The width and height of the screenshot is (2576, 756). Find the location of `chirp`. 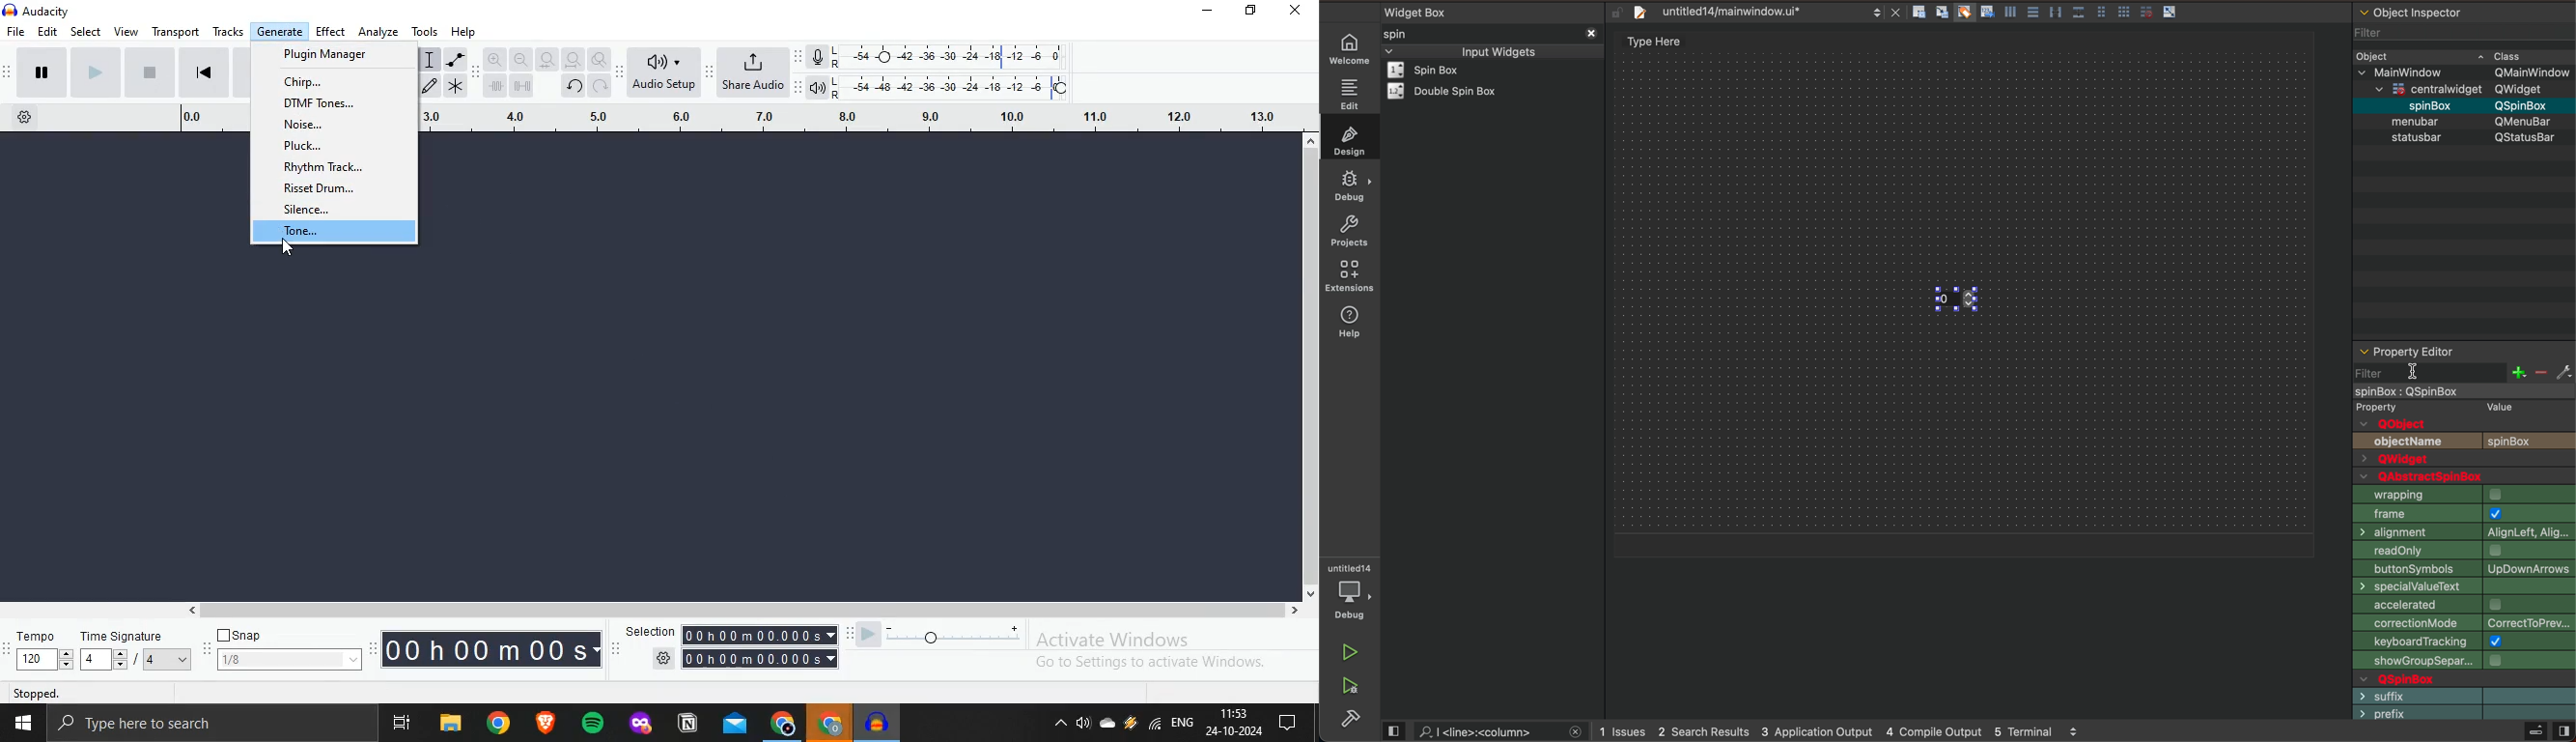

chirp is located at coordinates (332, 79).